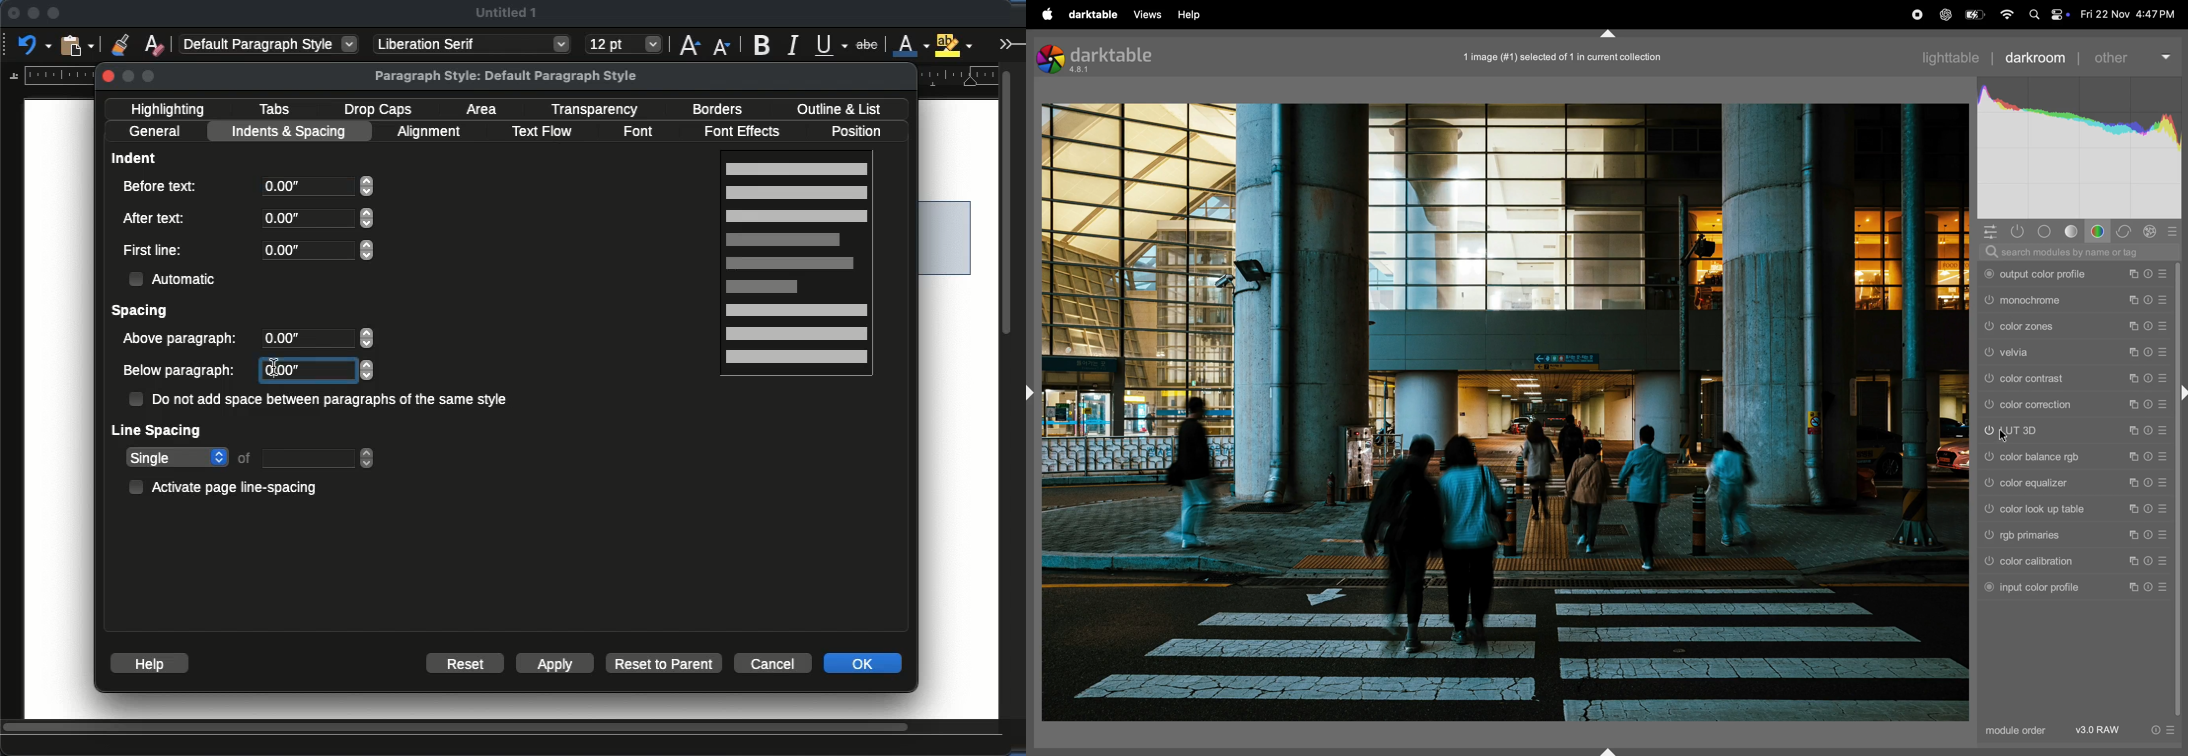 The height and width of the screenshot is (756, 2212). Describe the element at coordinates (2057, 379) in the screenshot. I see `color contrast` at that location.